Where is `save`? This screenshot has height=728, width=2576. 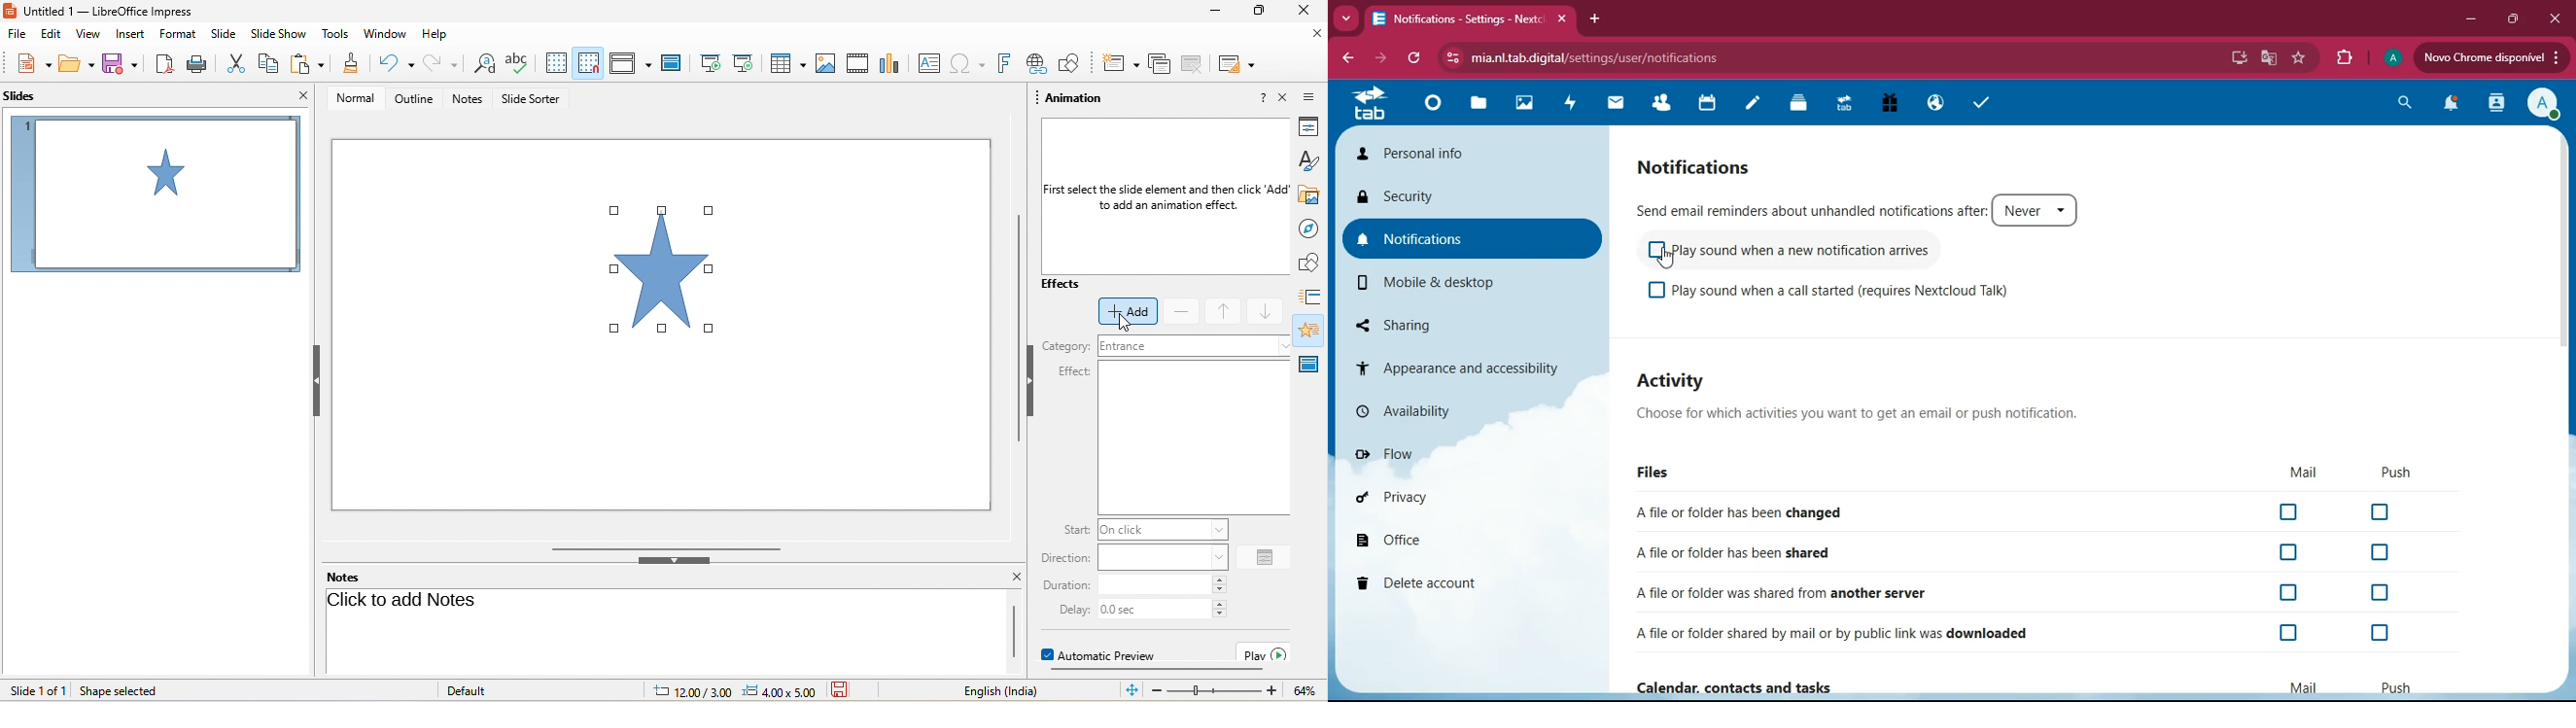
save is located at coordinates (120, 64).